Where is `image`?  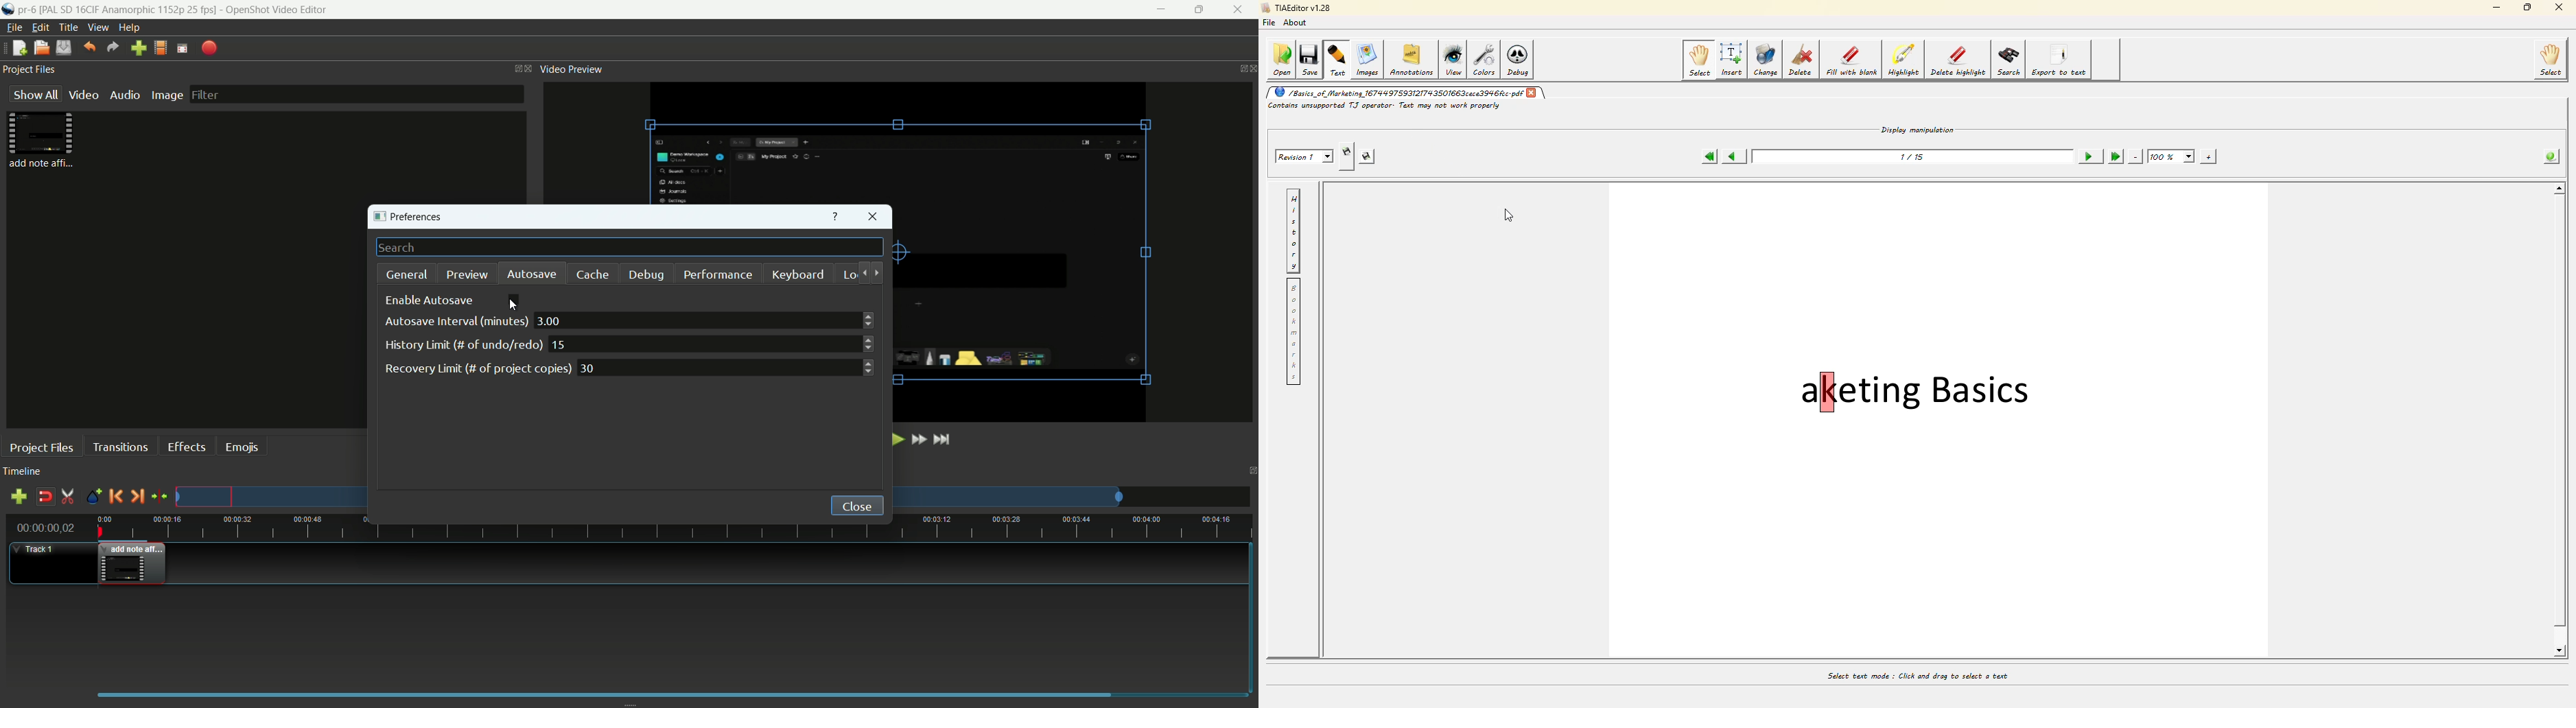
image is located at coordinates (167, 95).